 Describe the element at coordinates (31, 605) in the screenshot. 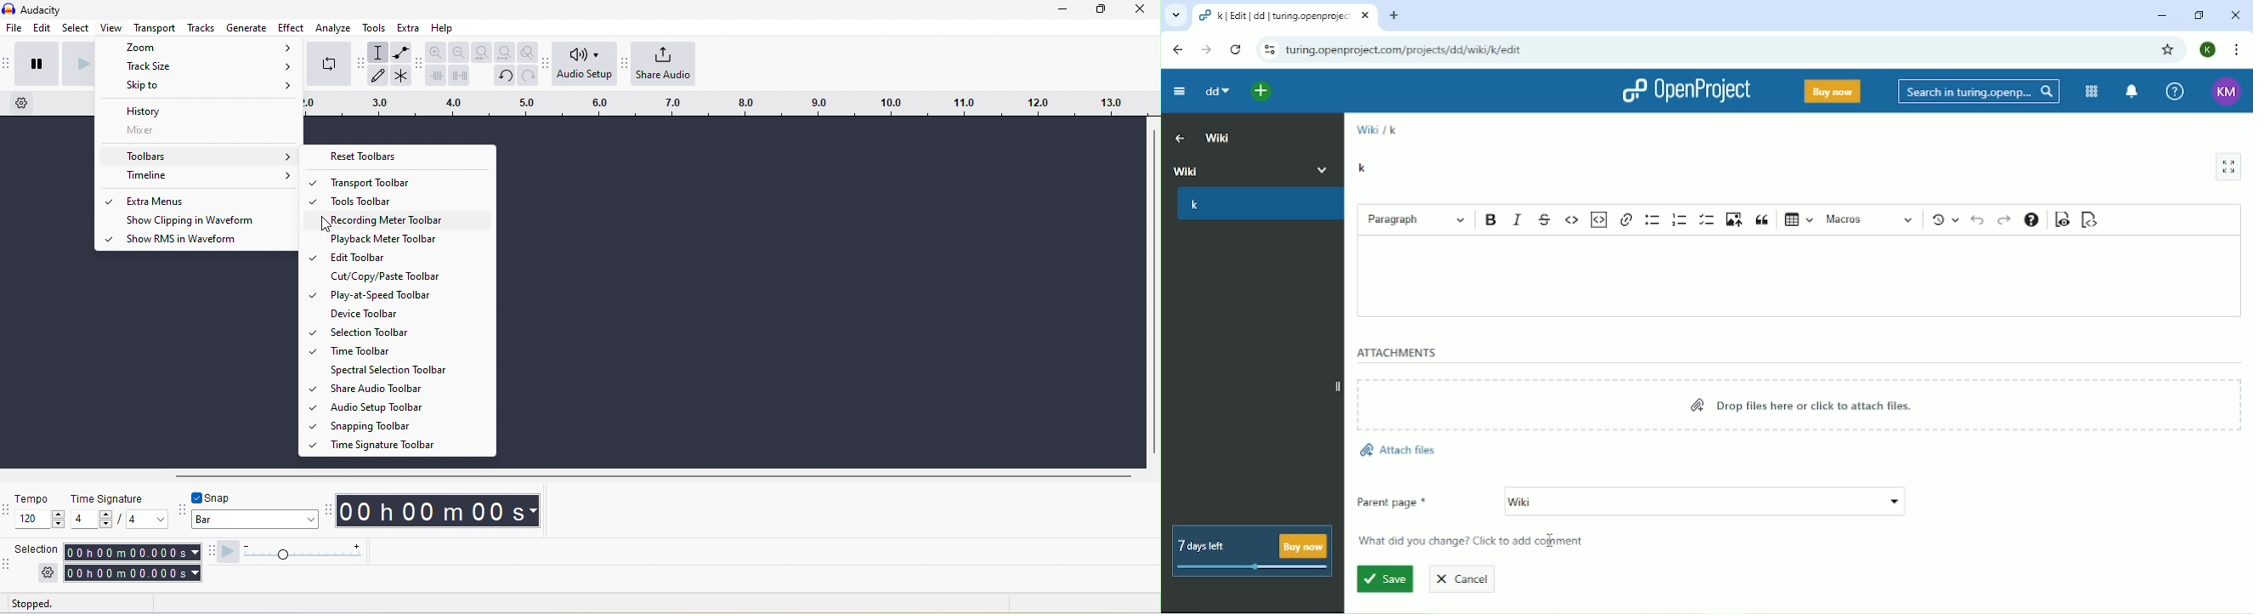

I see `status: stopped` at that location.